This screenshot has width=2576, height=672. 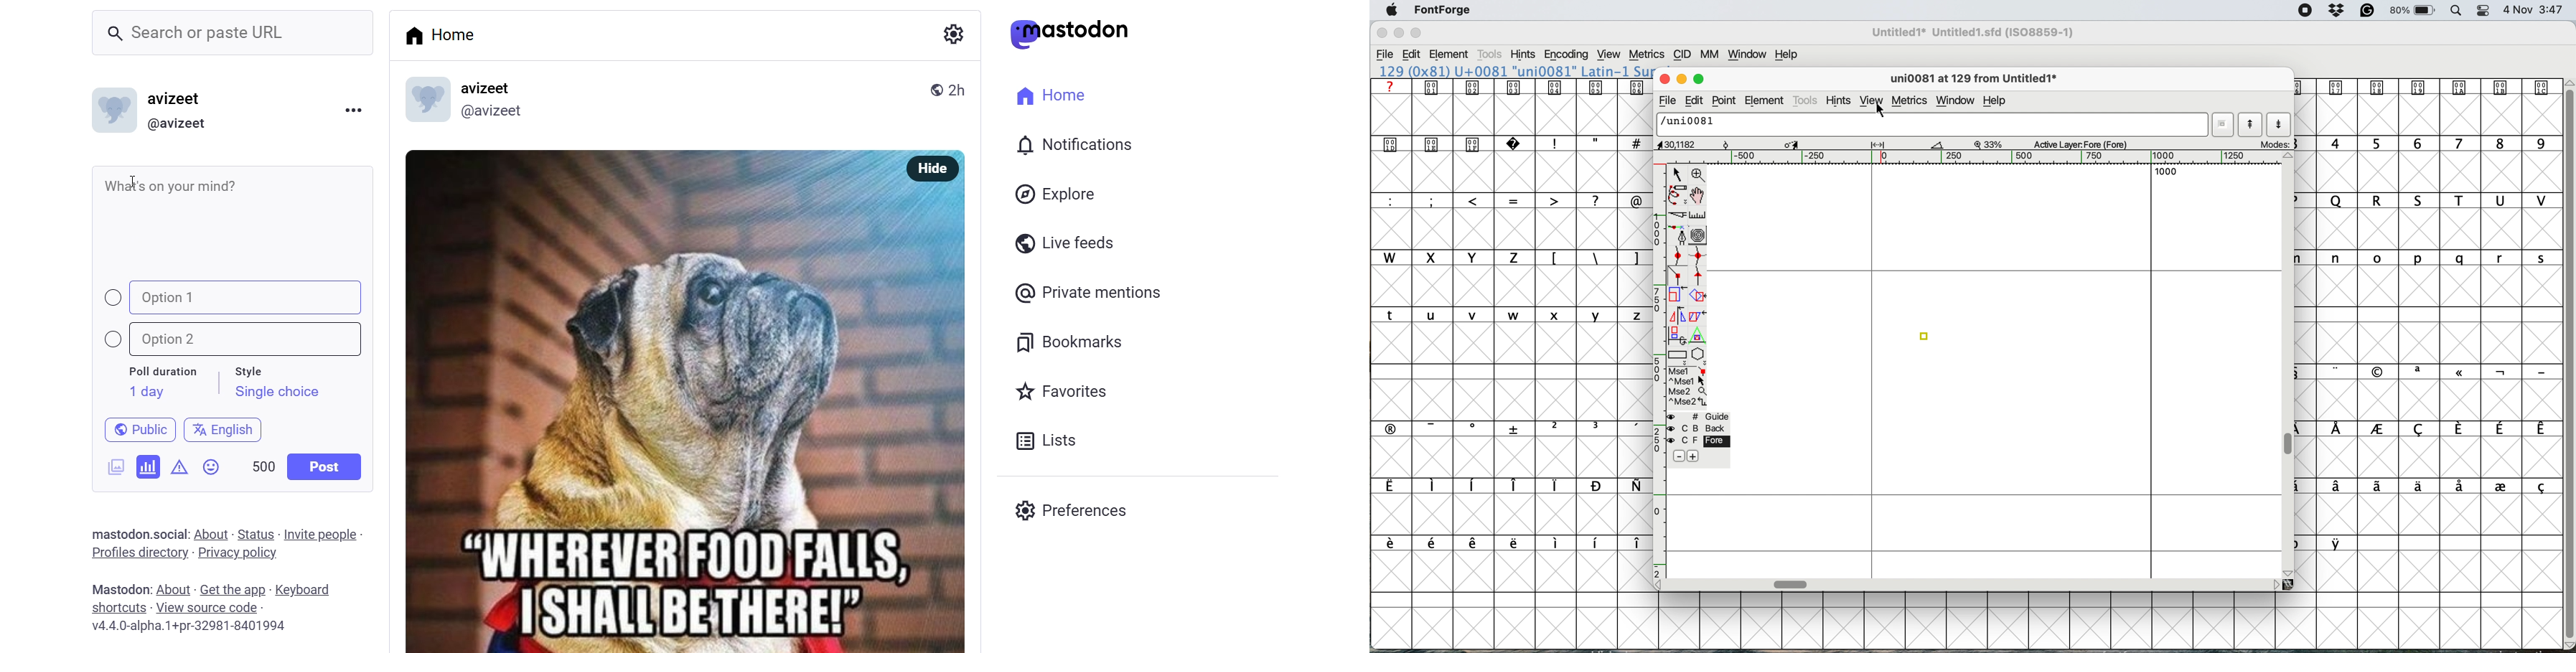 I want to click on show next letter, so click(x=2279, y=124).